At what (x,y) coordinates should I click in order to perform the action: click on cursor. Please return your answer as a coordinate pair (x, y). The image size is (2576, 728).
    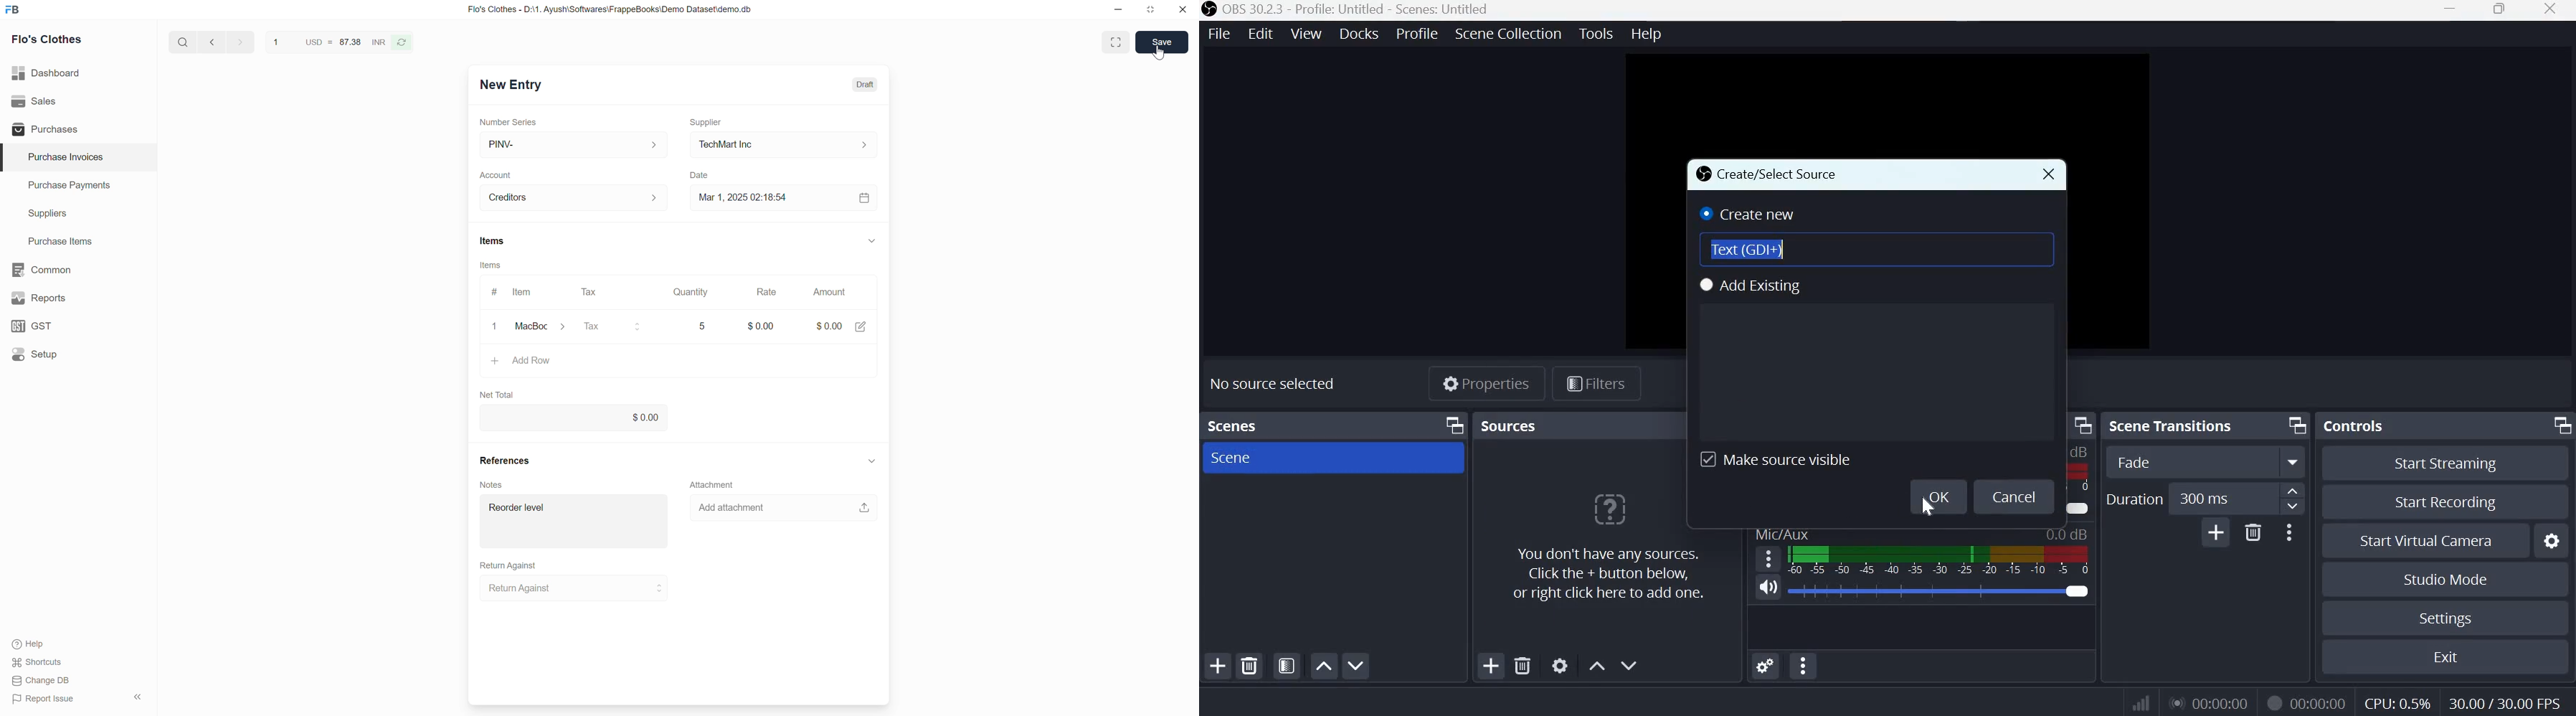
    Looking at the image, I should click on (1926, 509).